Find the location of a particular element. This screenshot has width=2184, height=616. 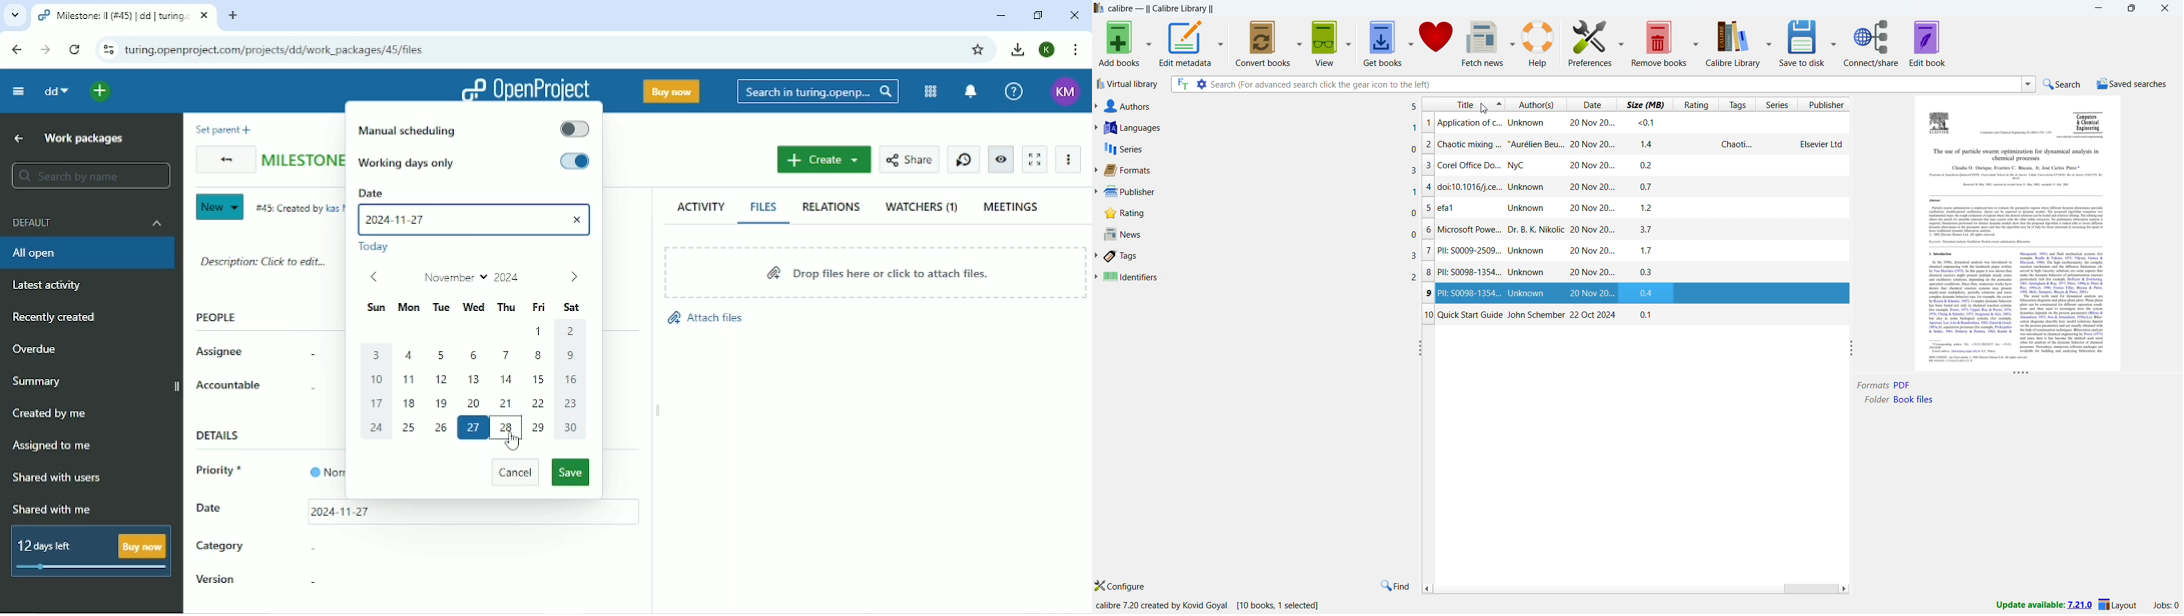

PII: S0098-1354... Unknown 20 Nov 20... is located at coordinates (1530, 292).